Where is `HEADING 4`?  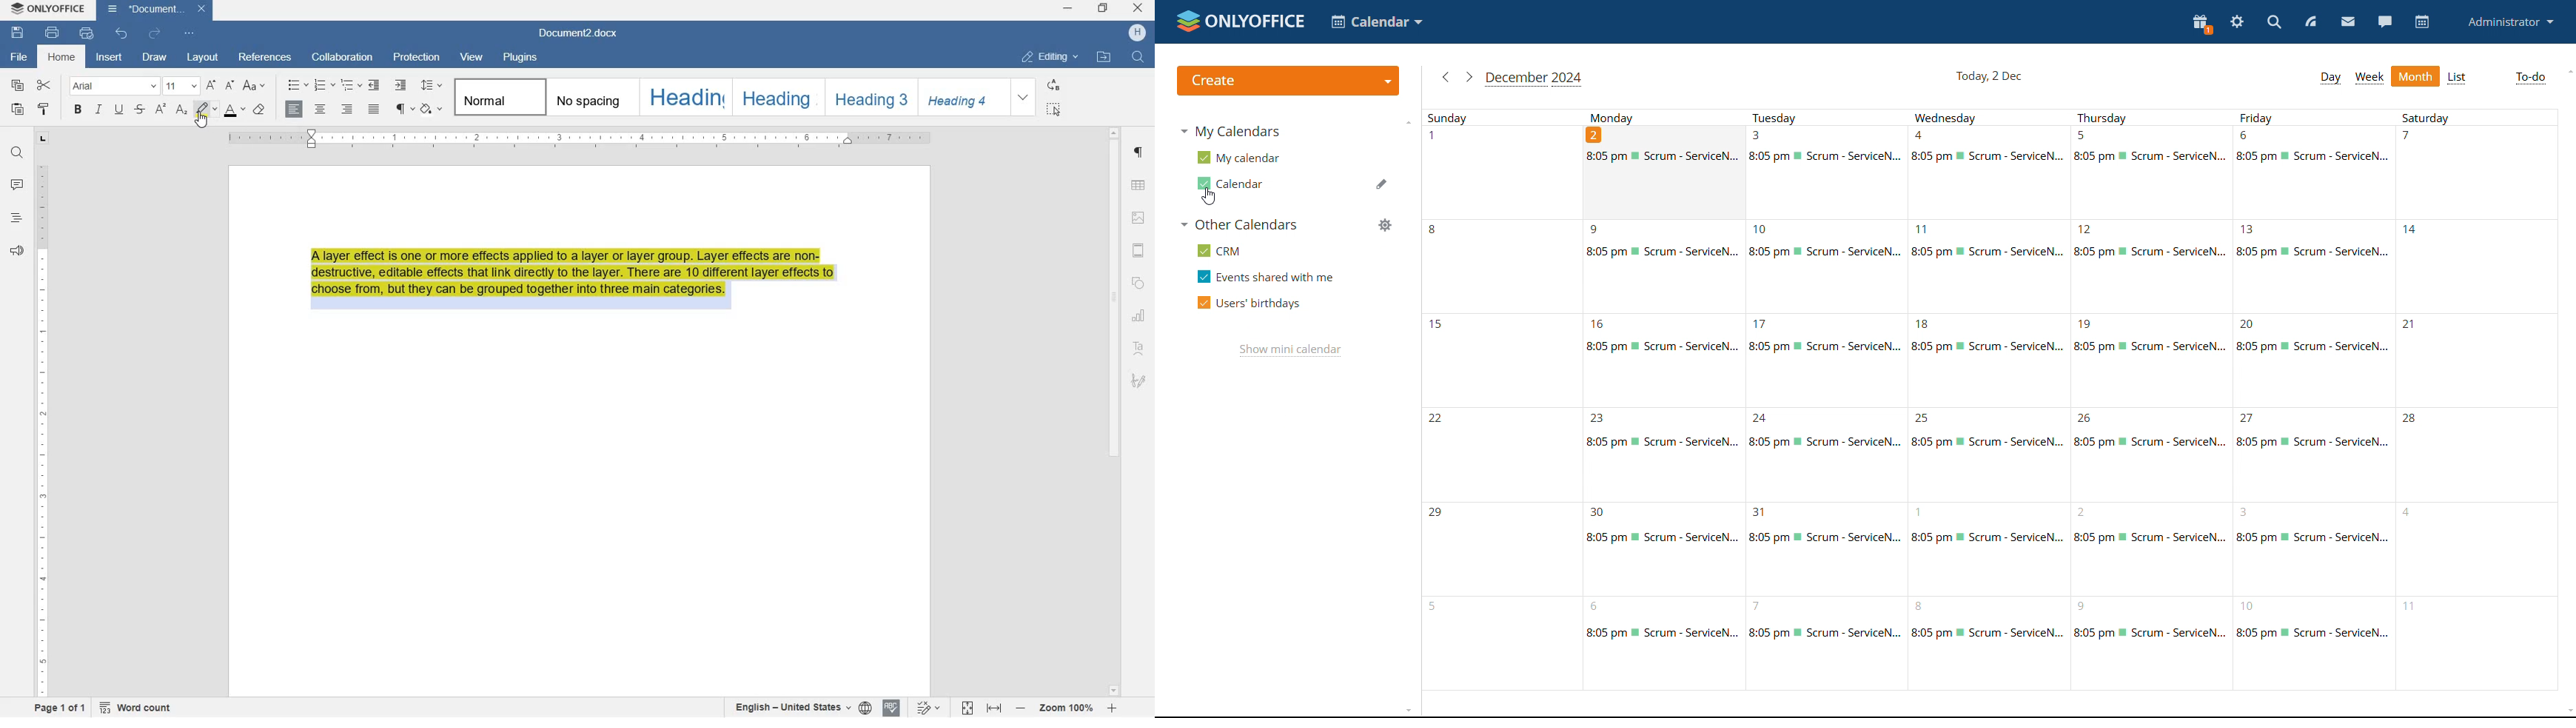 HEADING 4 is located at coordinates (961, 98).